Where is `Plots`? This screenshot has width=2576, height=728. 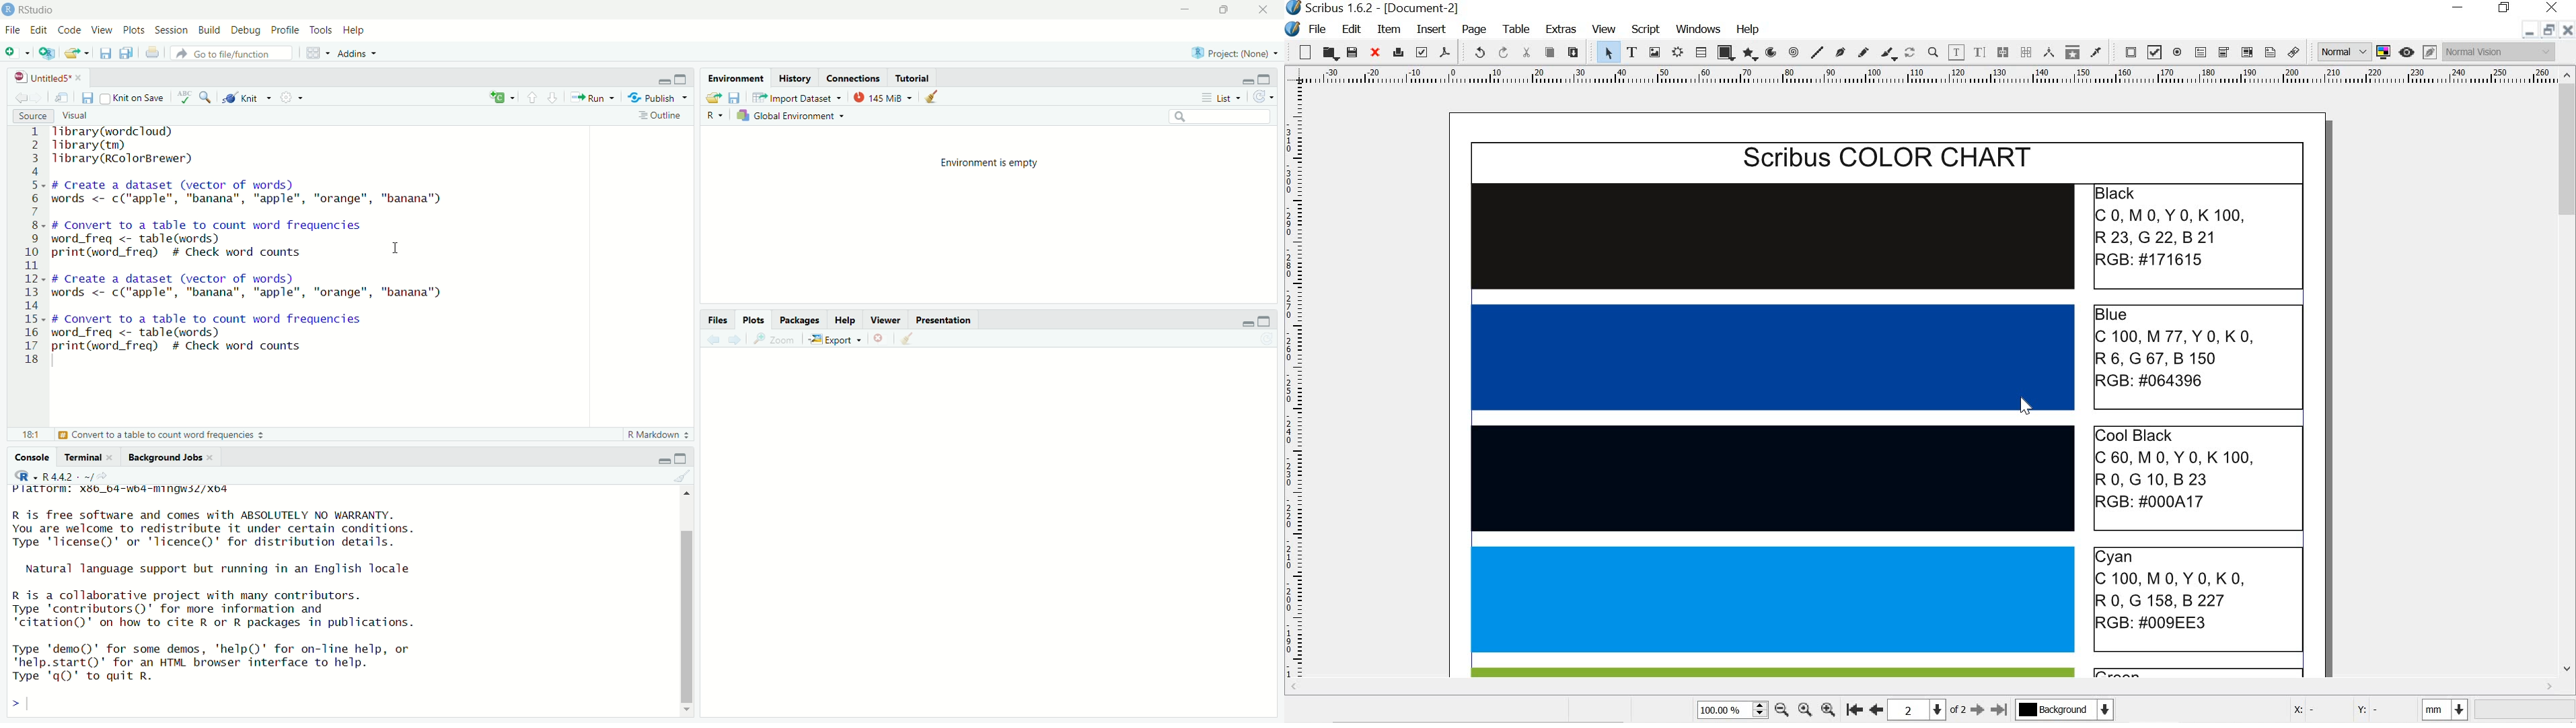
Plots is located at coordinates (134, 30).